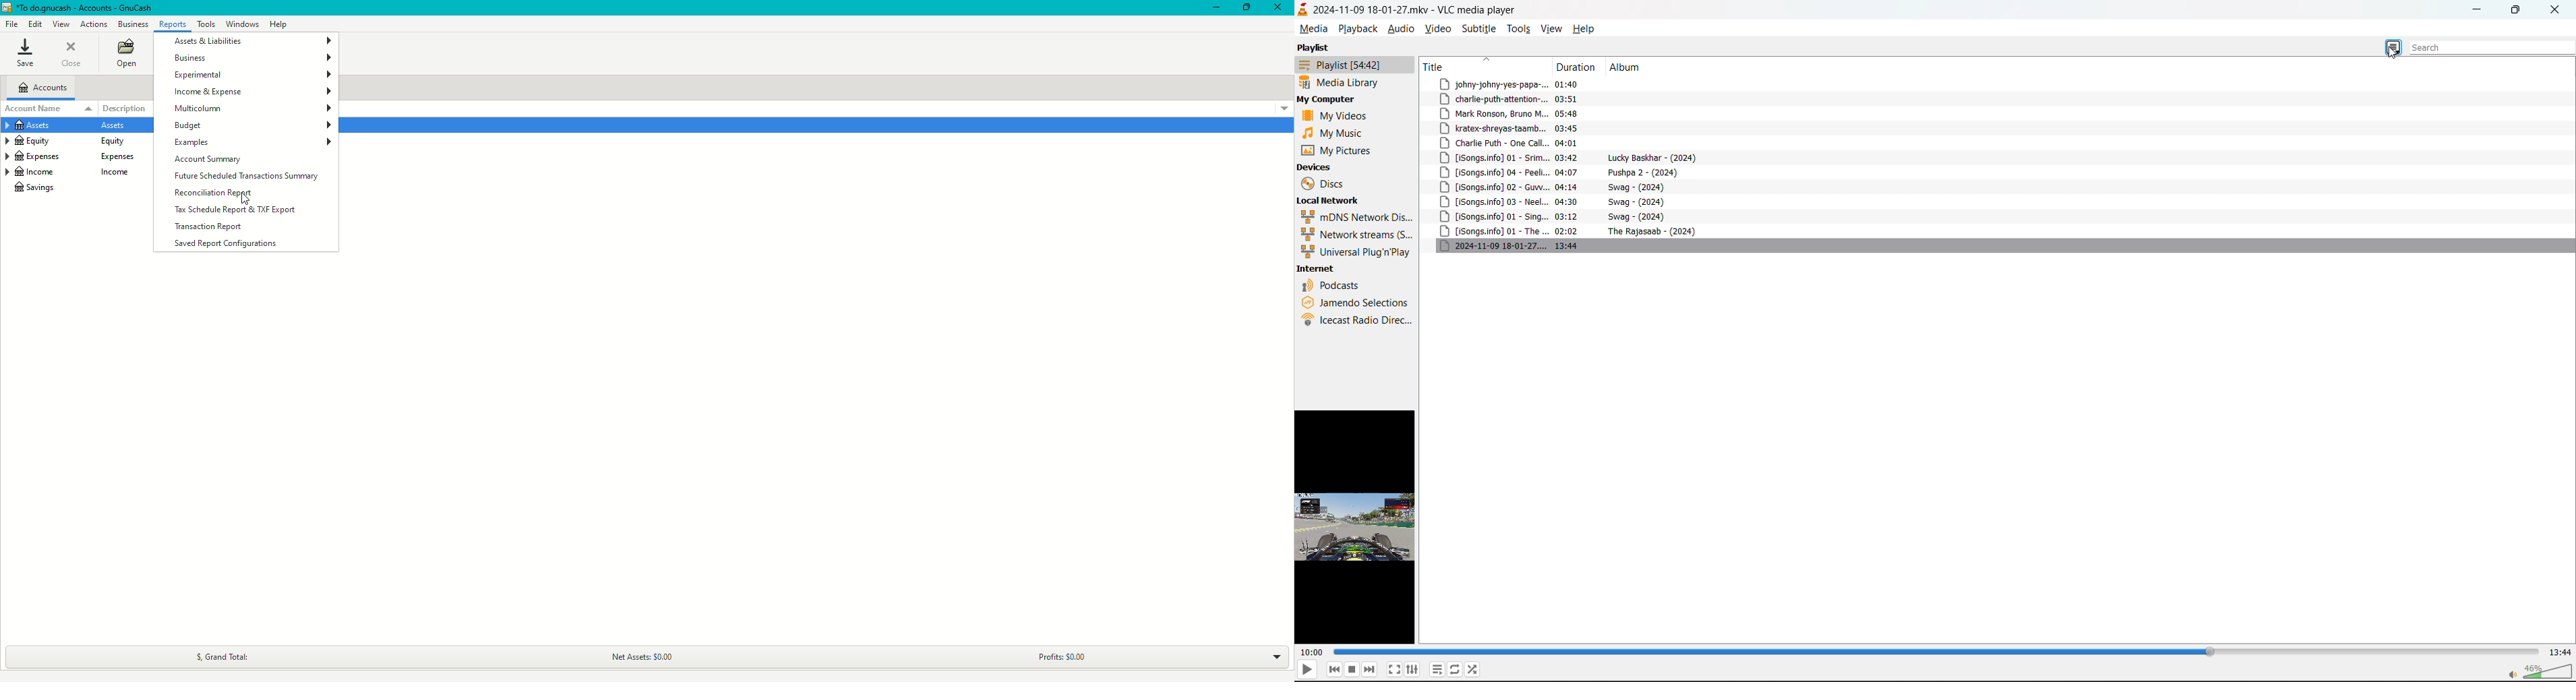 The height and width of the screenshot is (700, 2576). I want to click on playlist, so click(1435, 669).